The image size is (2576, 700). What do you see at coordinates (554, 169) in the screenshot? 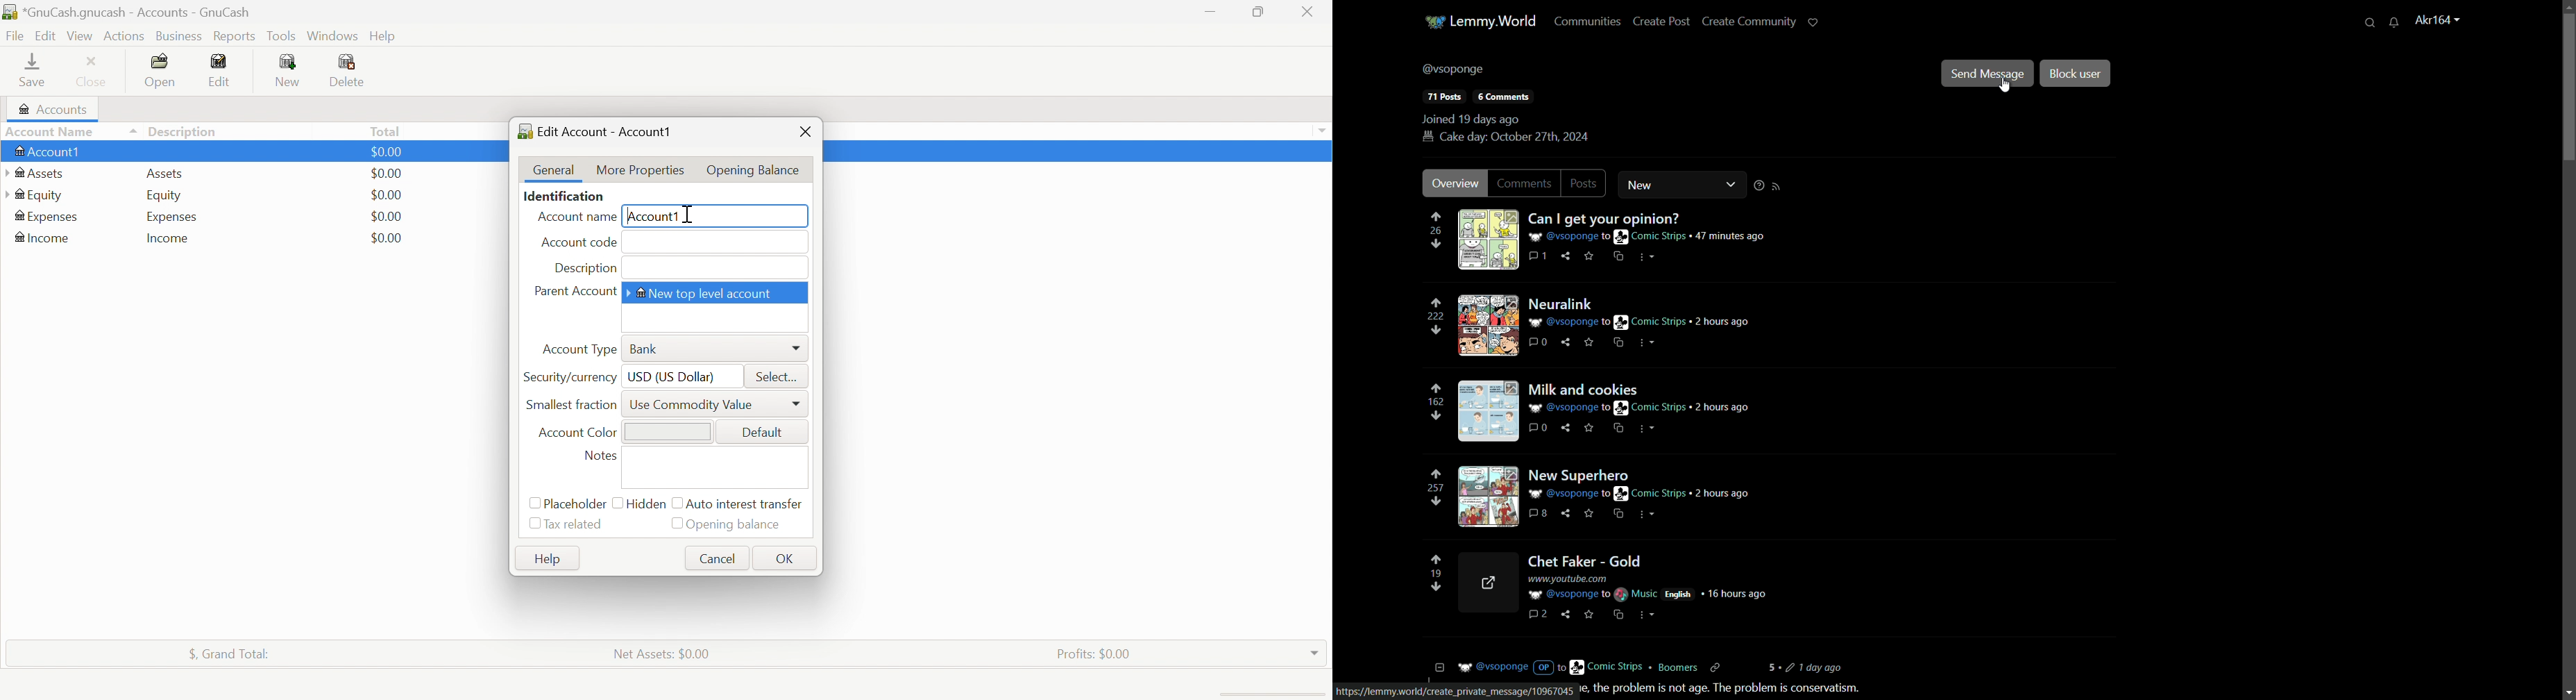
I see `General` at bounding box center [554, 169].